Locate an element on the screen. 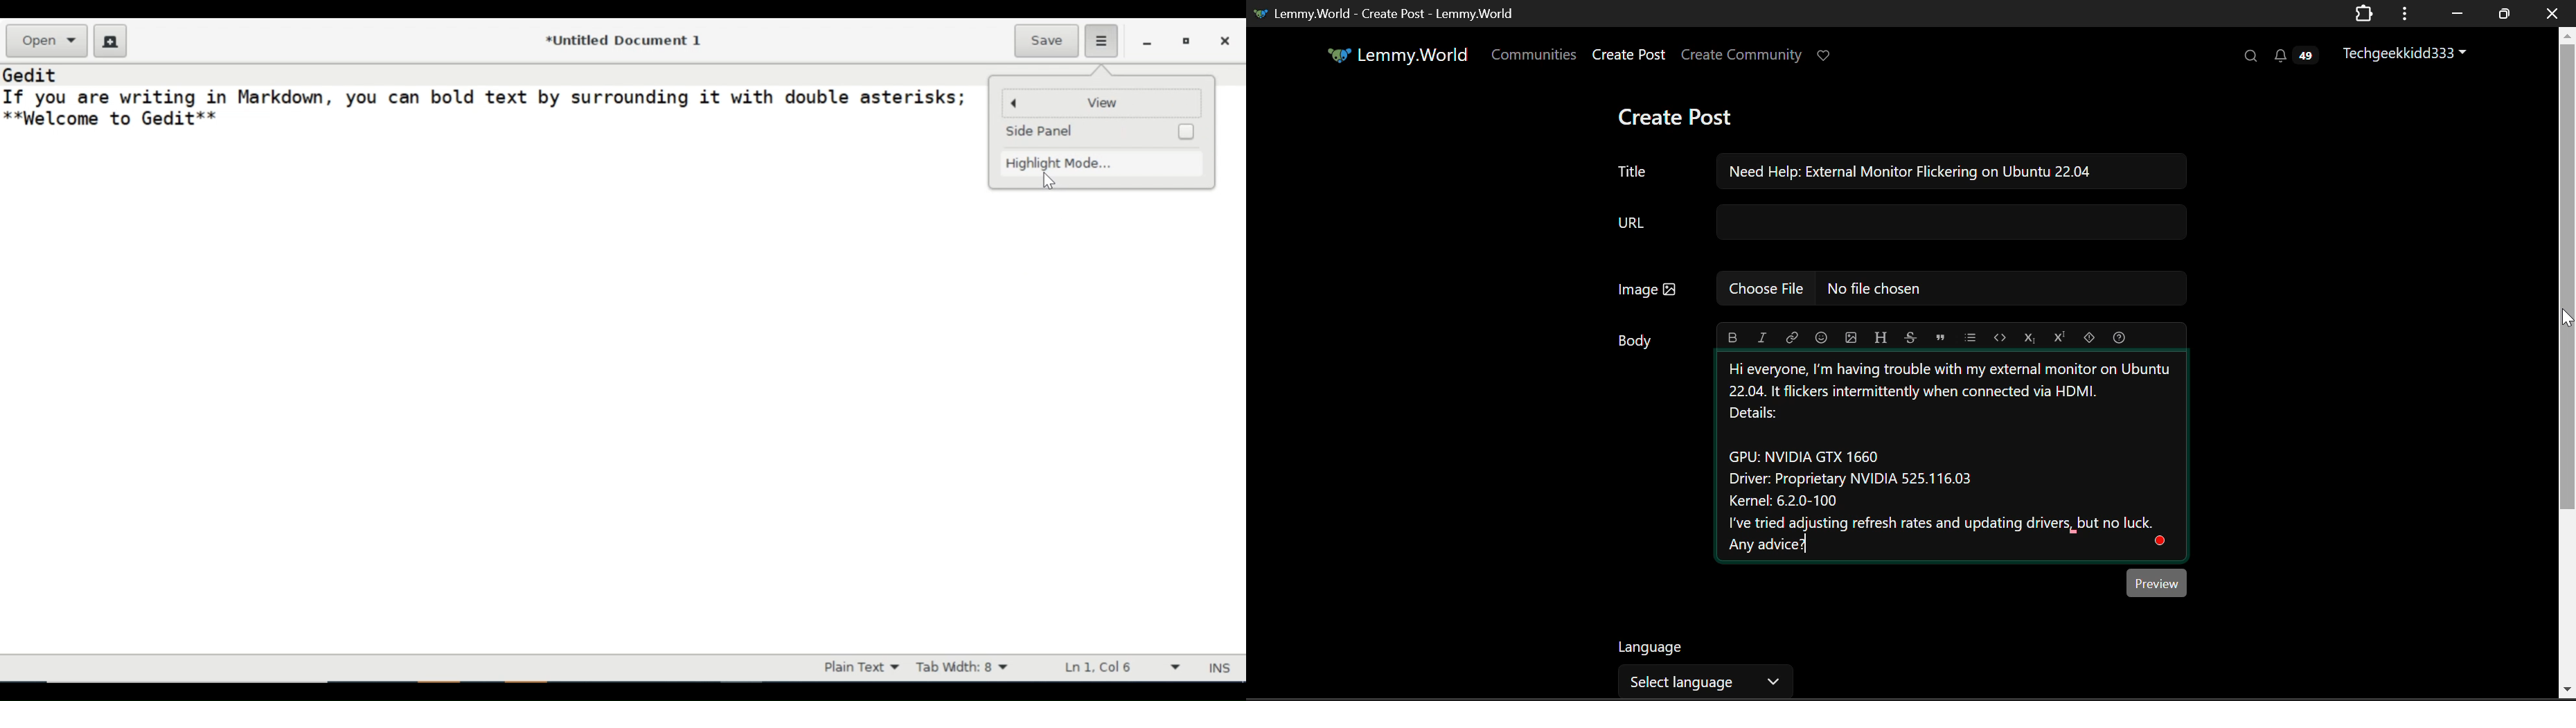  Need Help: External Monitor Flickering on Ubuntu 22.04 is located at coordinates (1946, 170).